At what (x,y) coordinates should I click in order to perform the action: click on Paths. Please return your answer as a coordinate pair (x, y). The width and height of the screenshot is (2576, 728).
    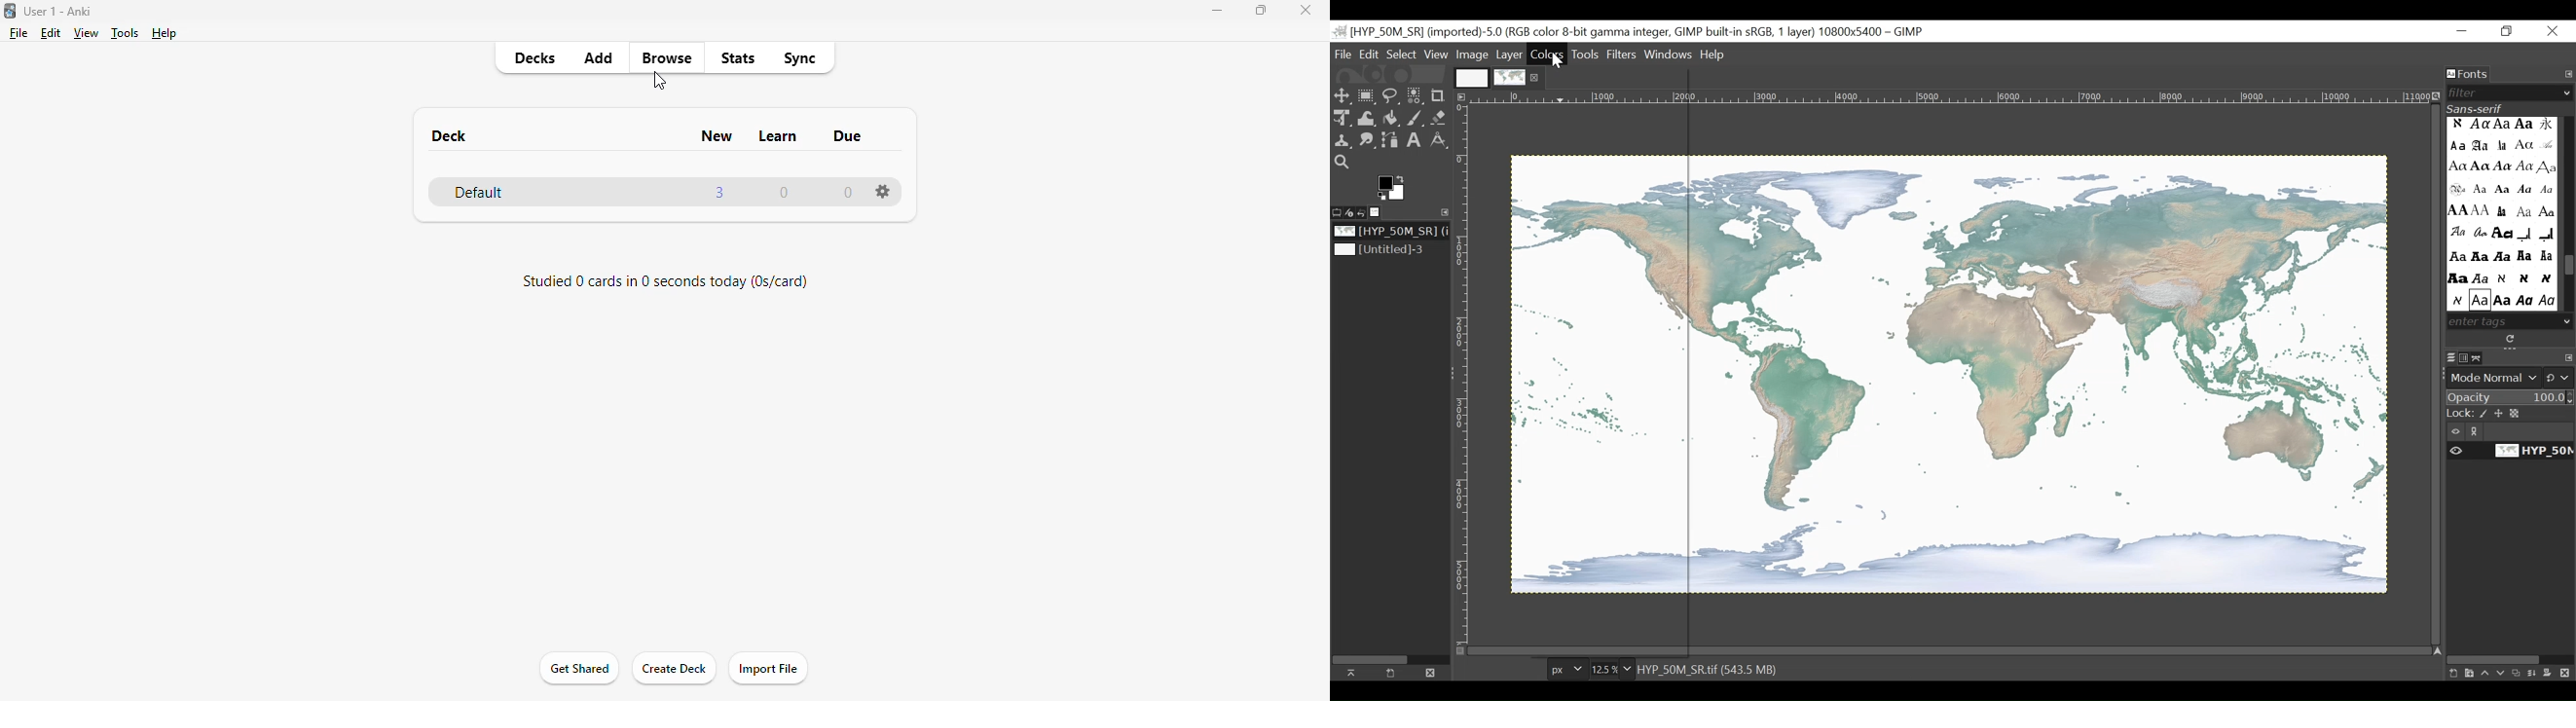
    Looking at the image, I should click on (2481, 358).